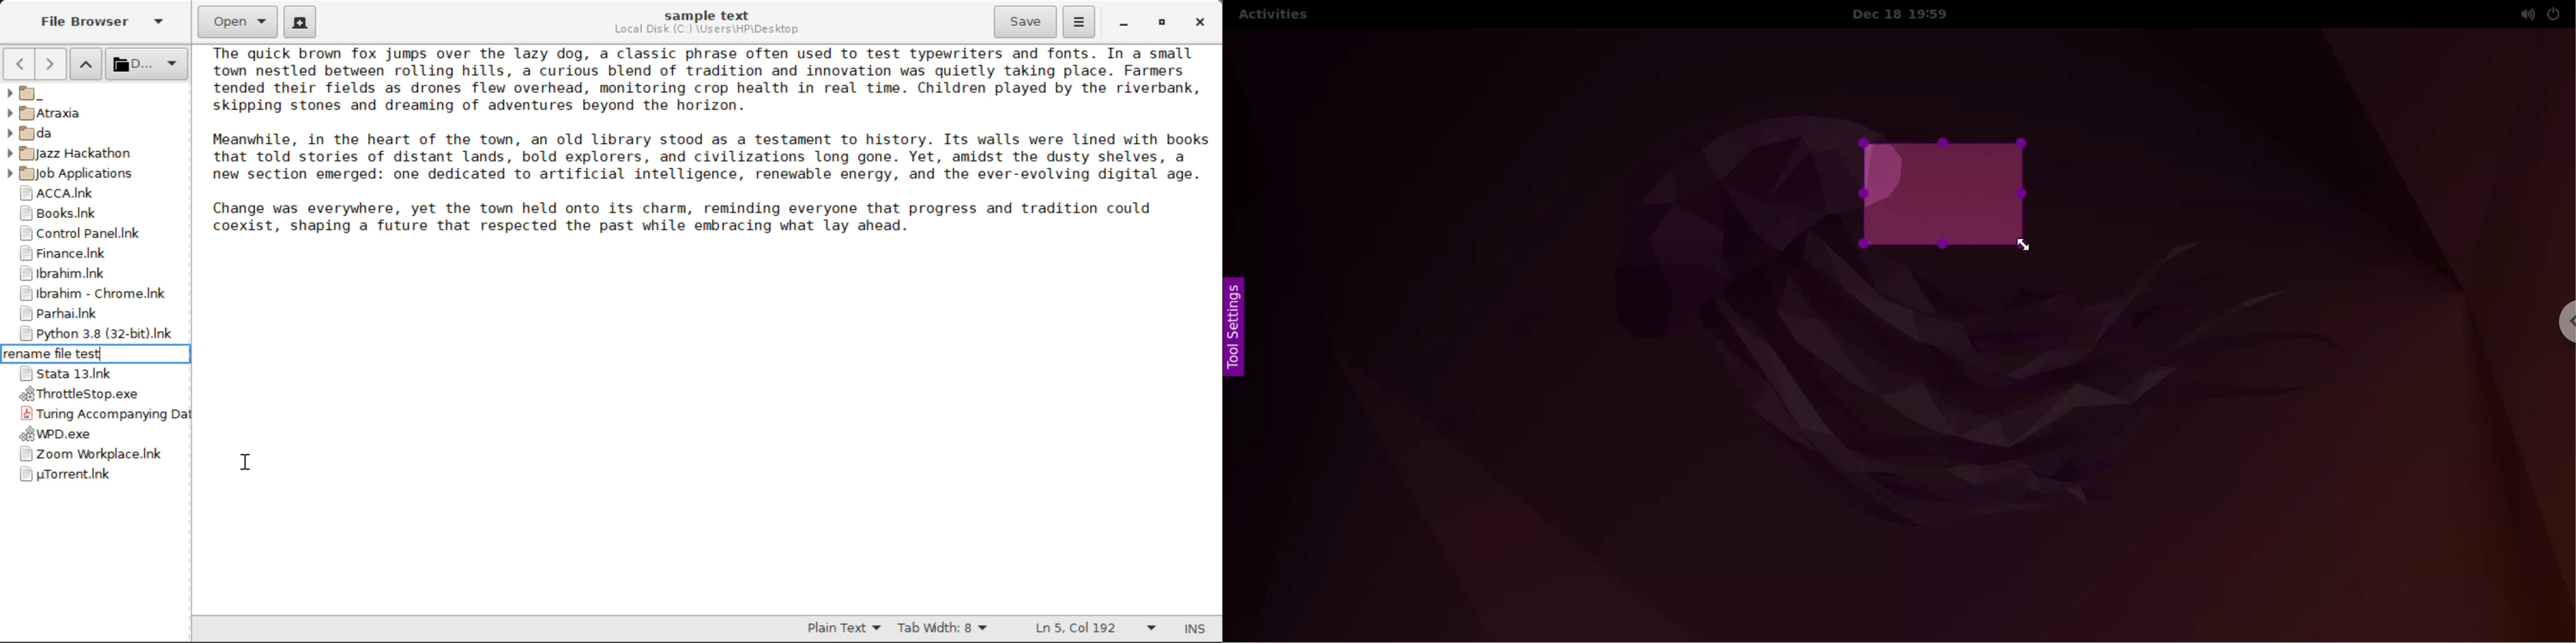 The width and height of the screenshot is (2576, 644). Describe the element at coordinates (92, 477) in the screenshot. I see `uTorrent Application` at that location.